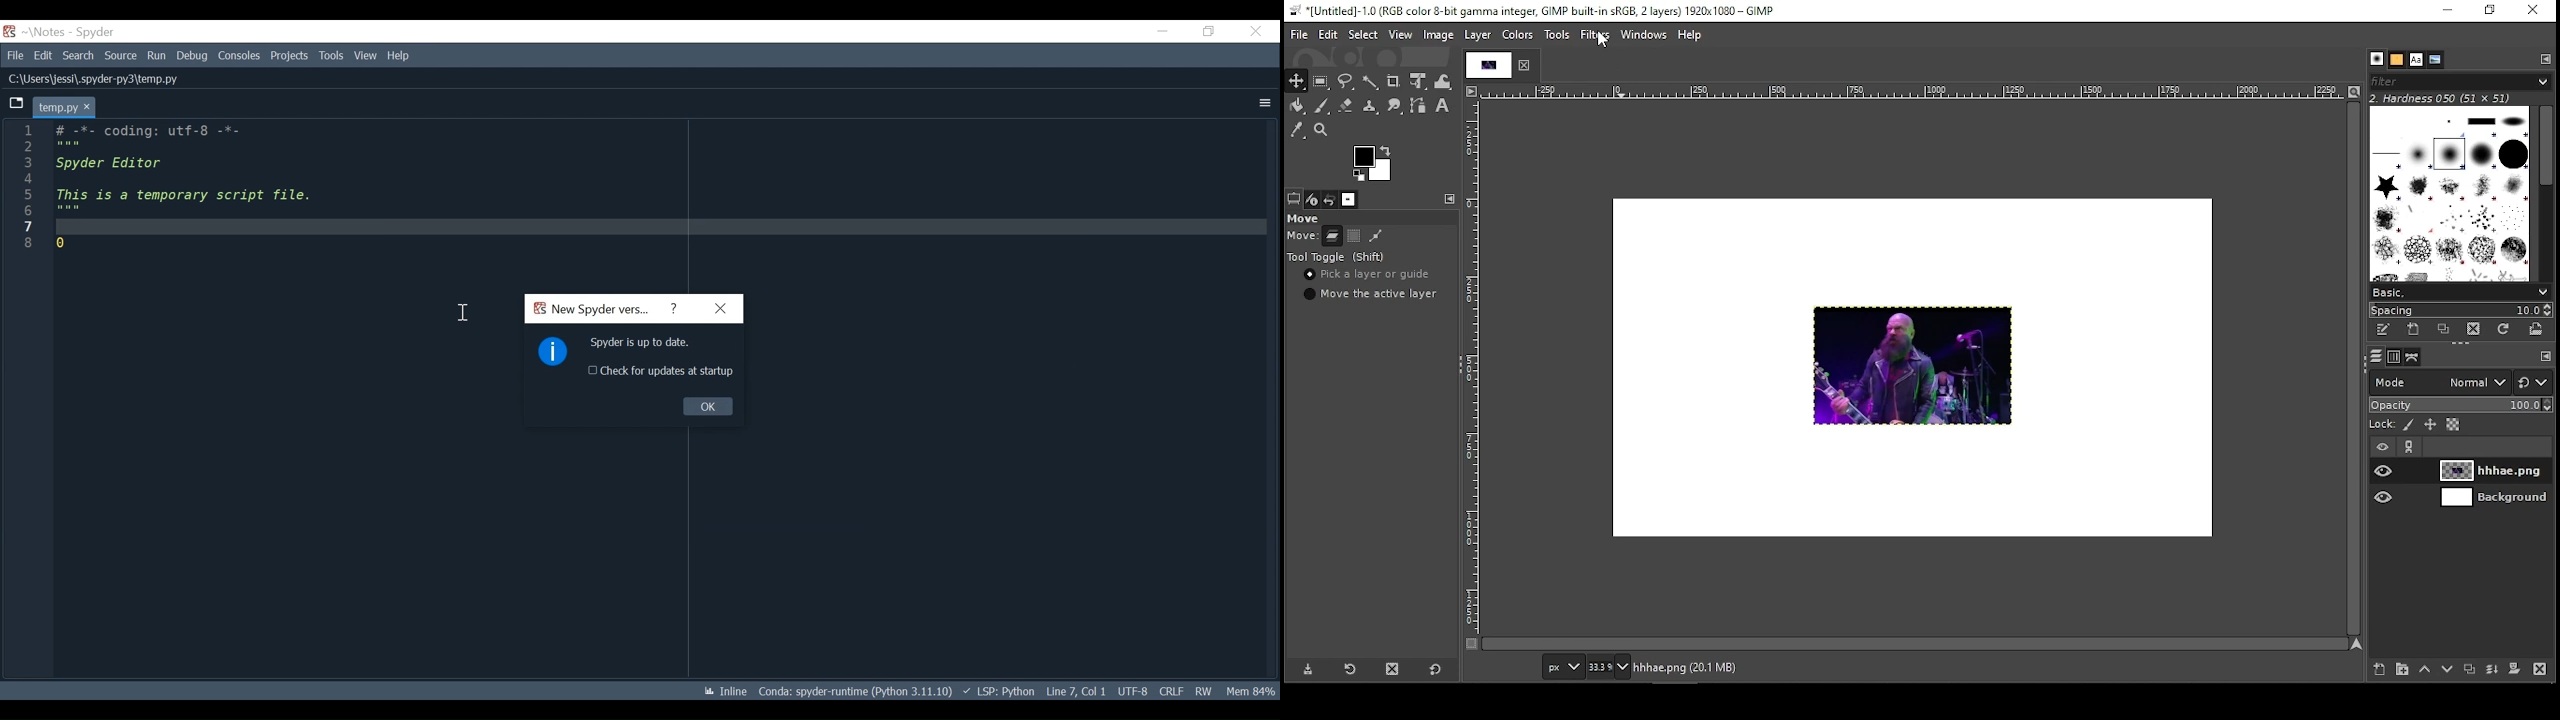 Image resolution: width=2576 pixels, height=728 pixels. What do you see at coordinates (463, 312) in the screenshot?
I see `cursor` at bounding box center [463, 312].